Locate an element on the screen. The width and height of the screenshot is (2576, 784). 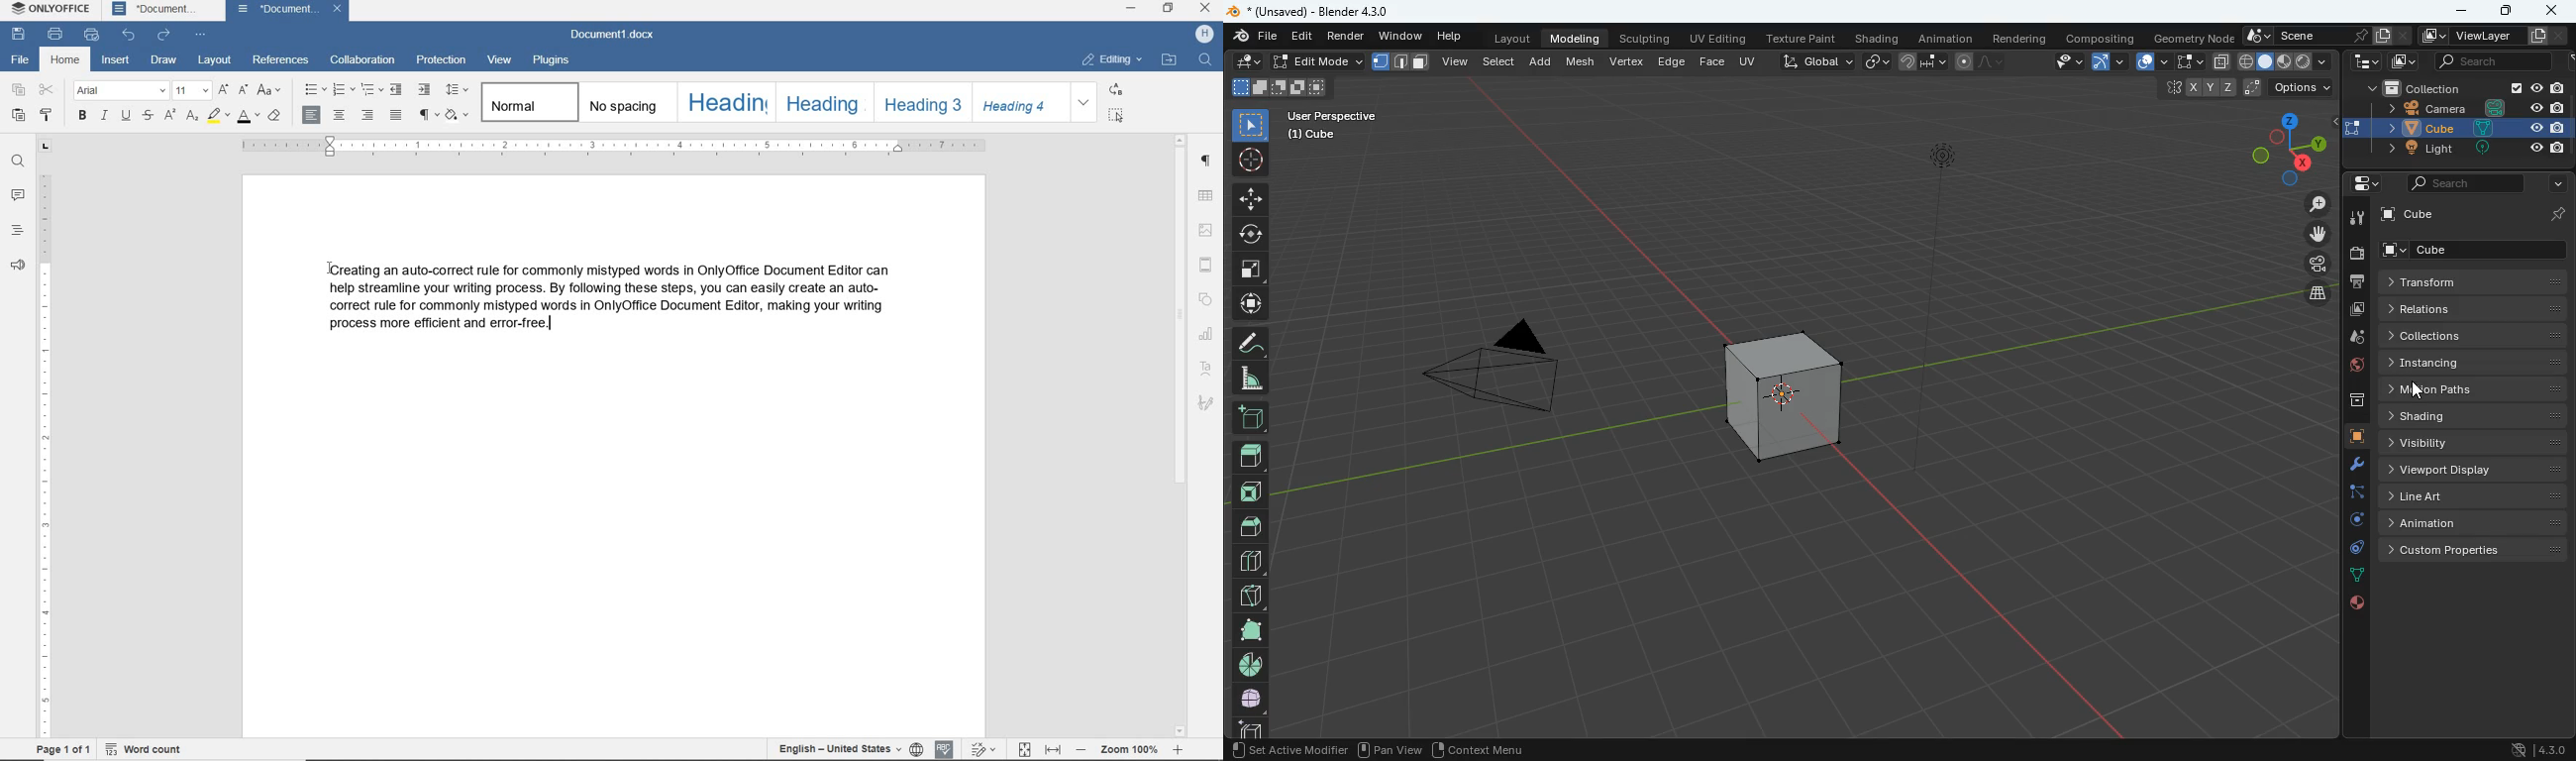
save is located at coordinates (19, 34).